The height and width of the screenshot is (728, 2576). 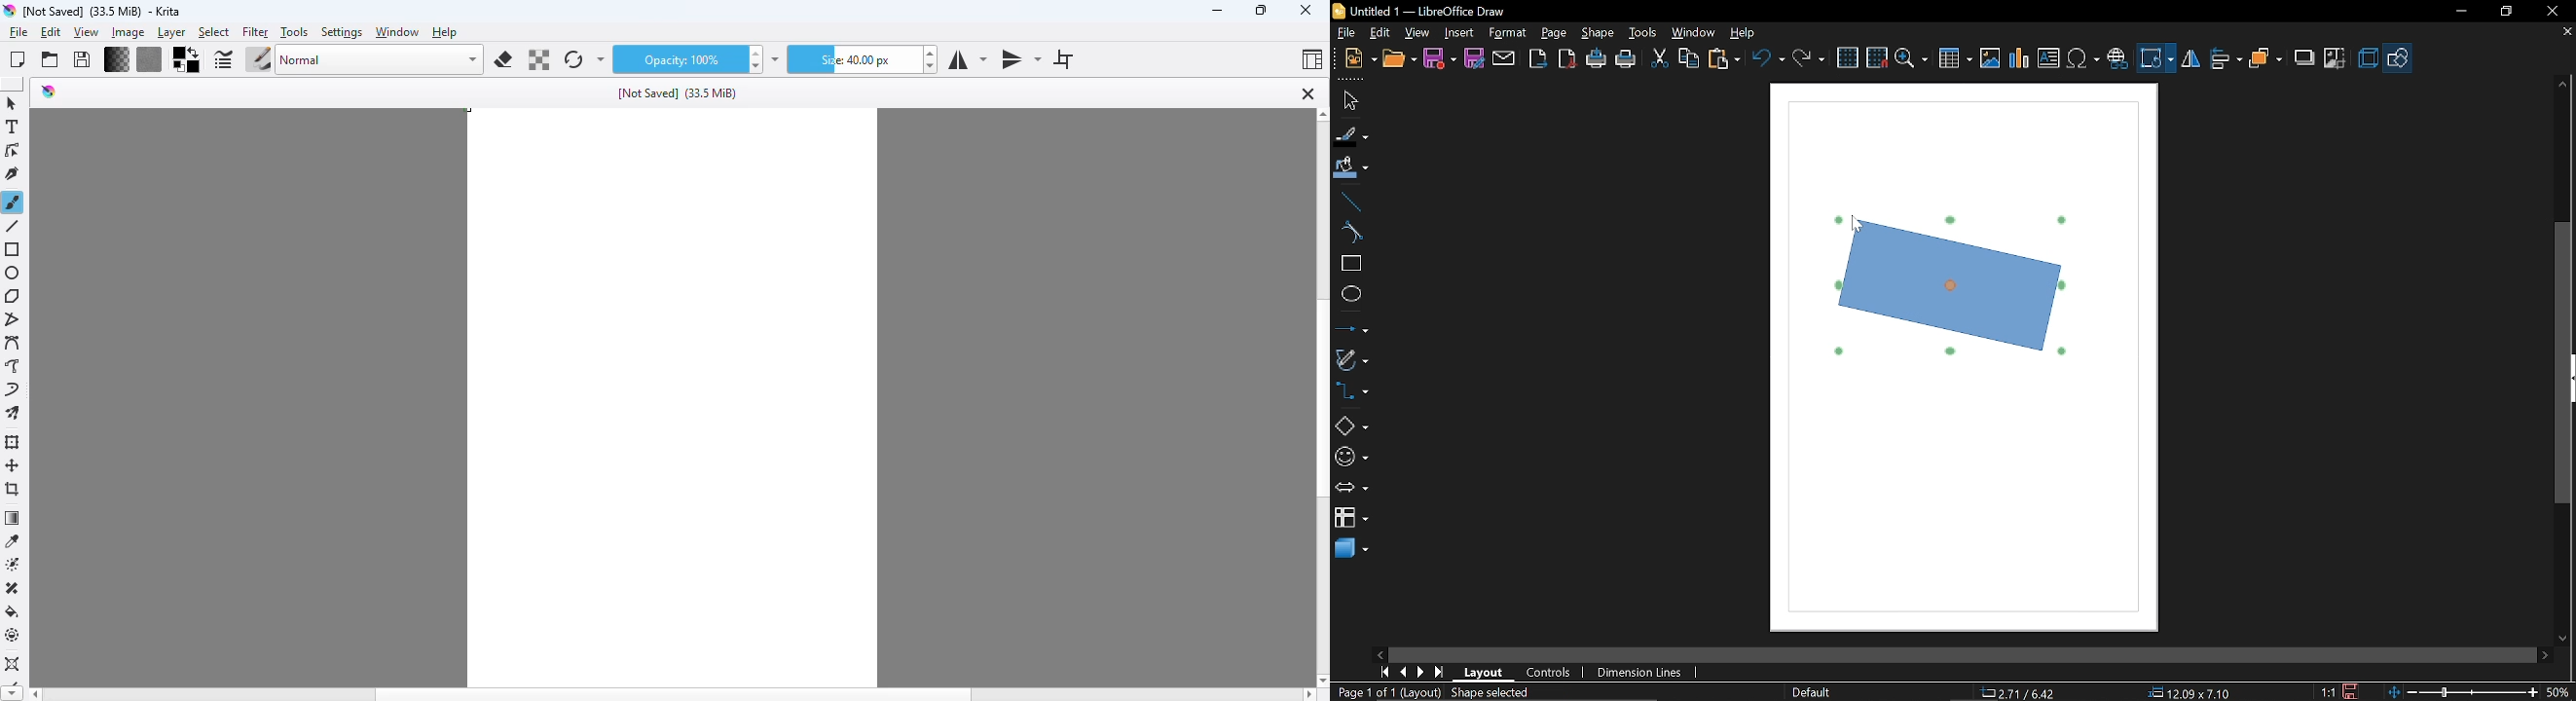 What do you see at coordinates (14, 297) in the screenshot?
I see `polygon tool` at bounding box center [14, 297].